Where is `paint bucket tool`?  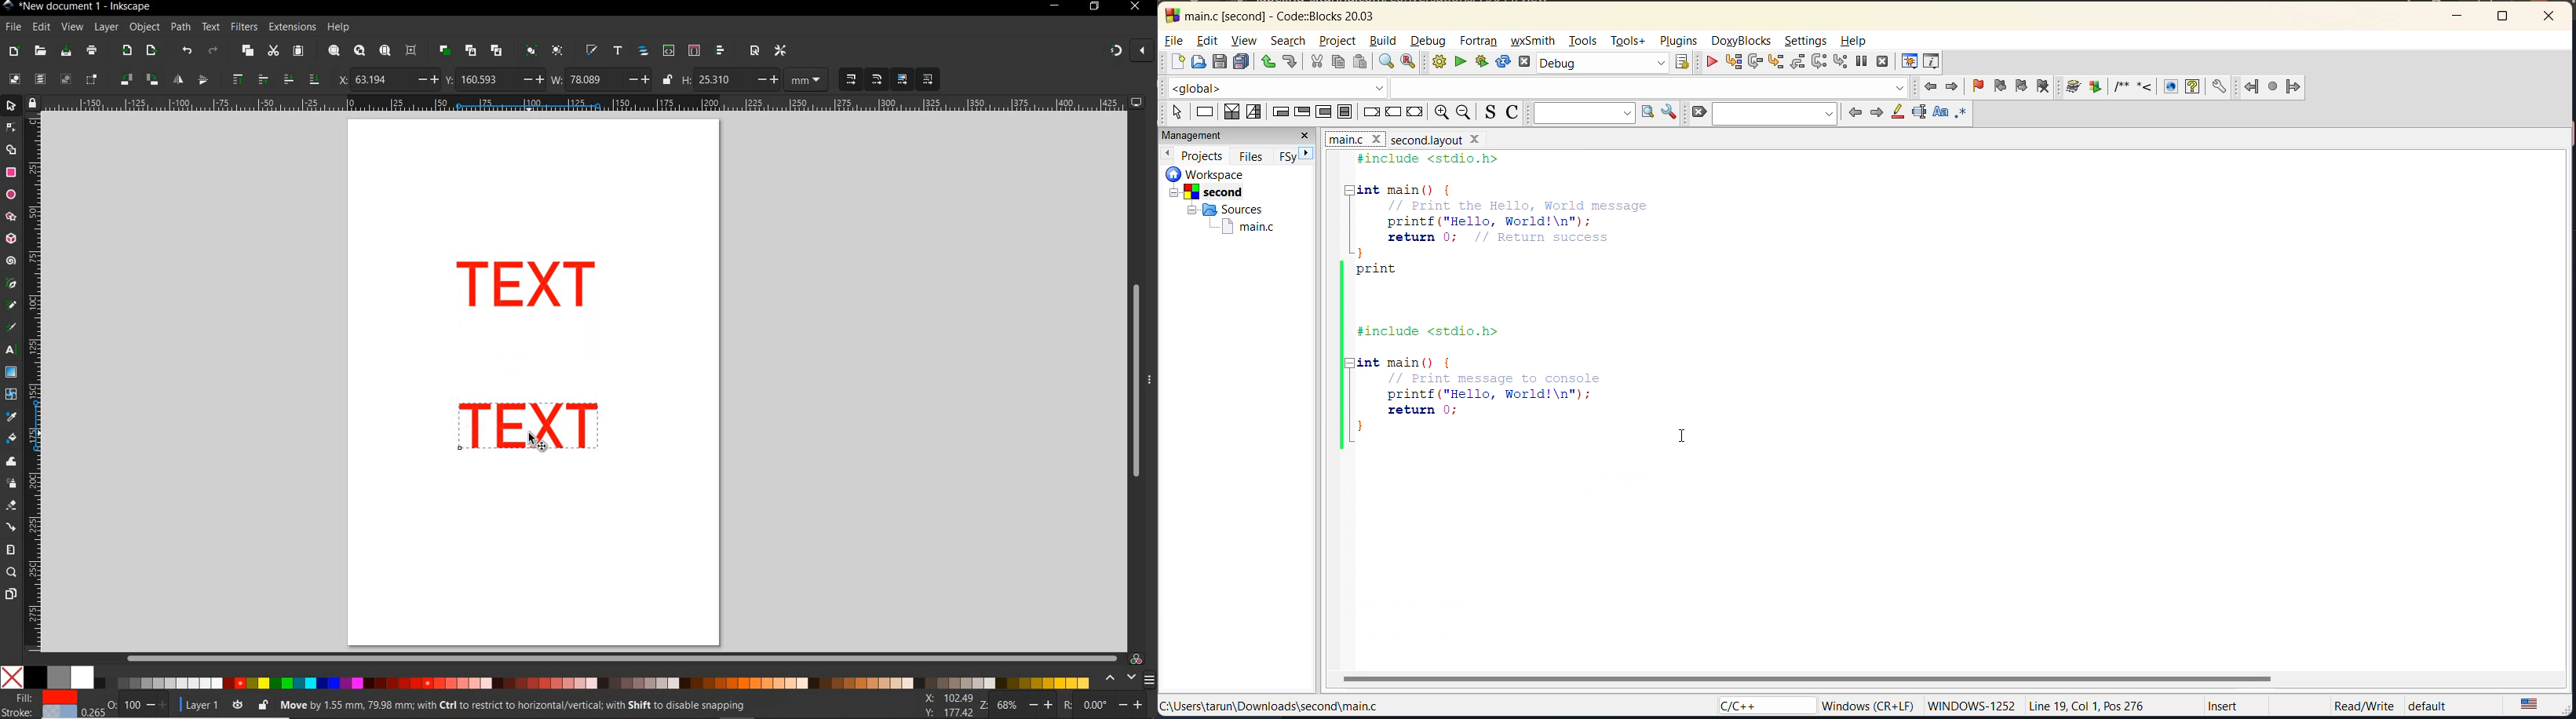 paint bucket tool is located at coordinates (12, 439).